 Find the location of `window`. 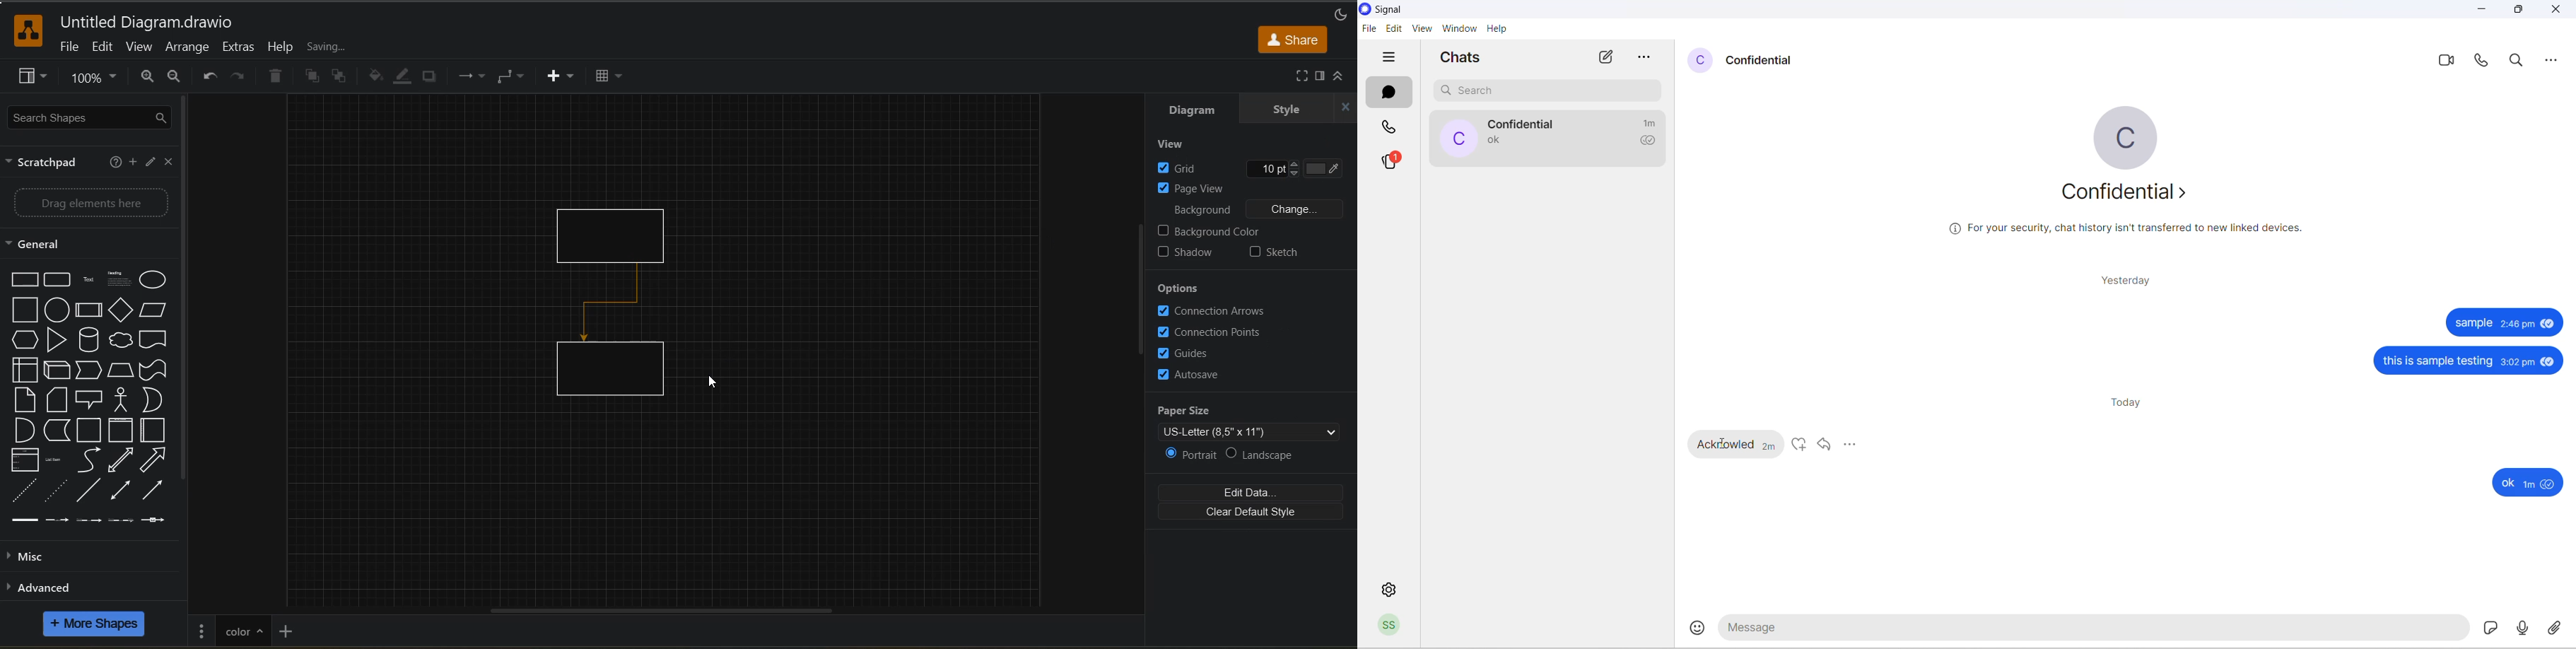

window is located at coordinates (1461, 29).